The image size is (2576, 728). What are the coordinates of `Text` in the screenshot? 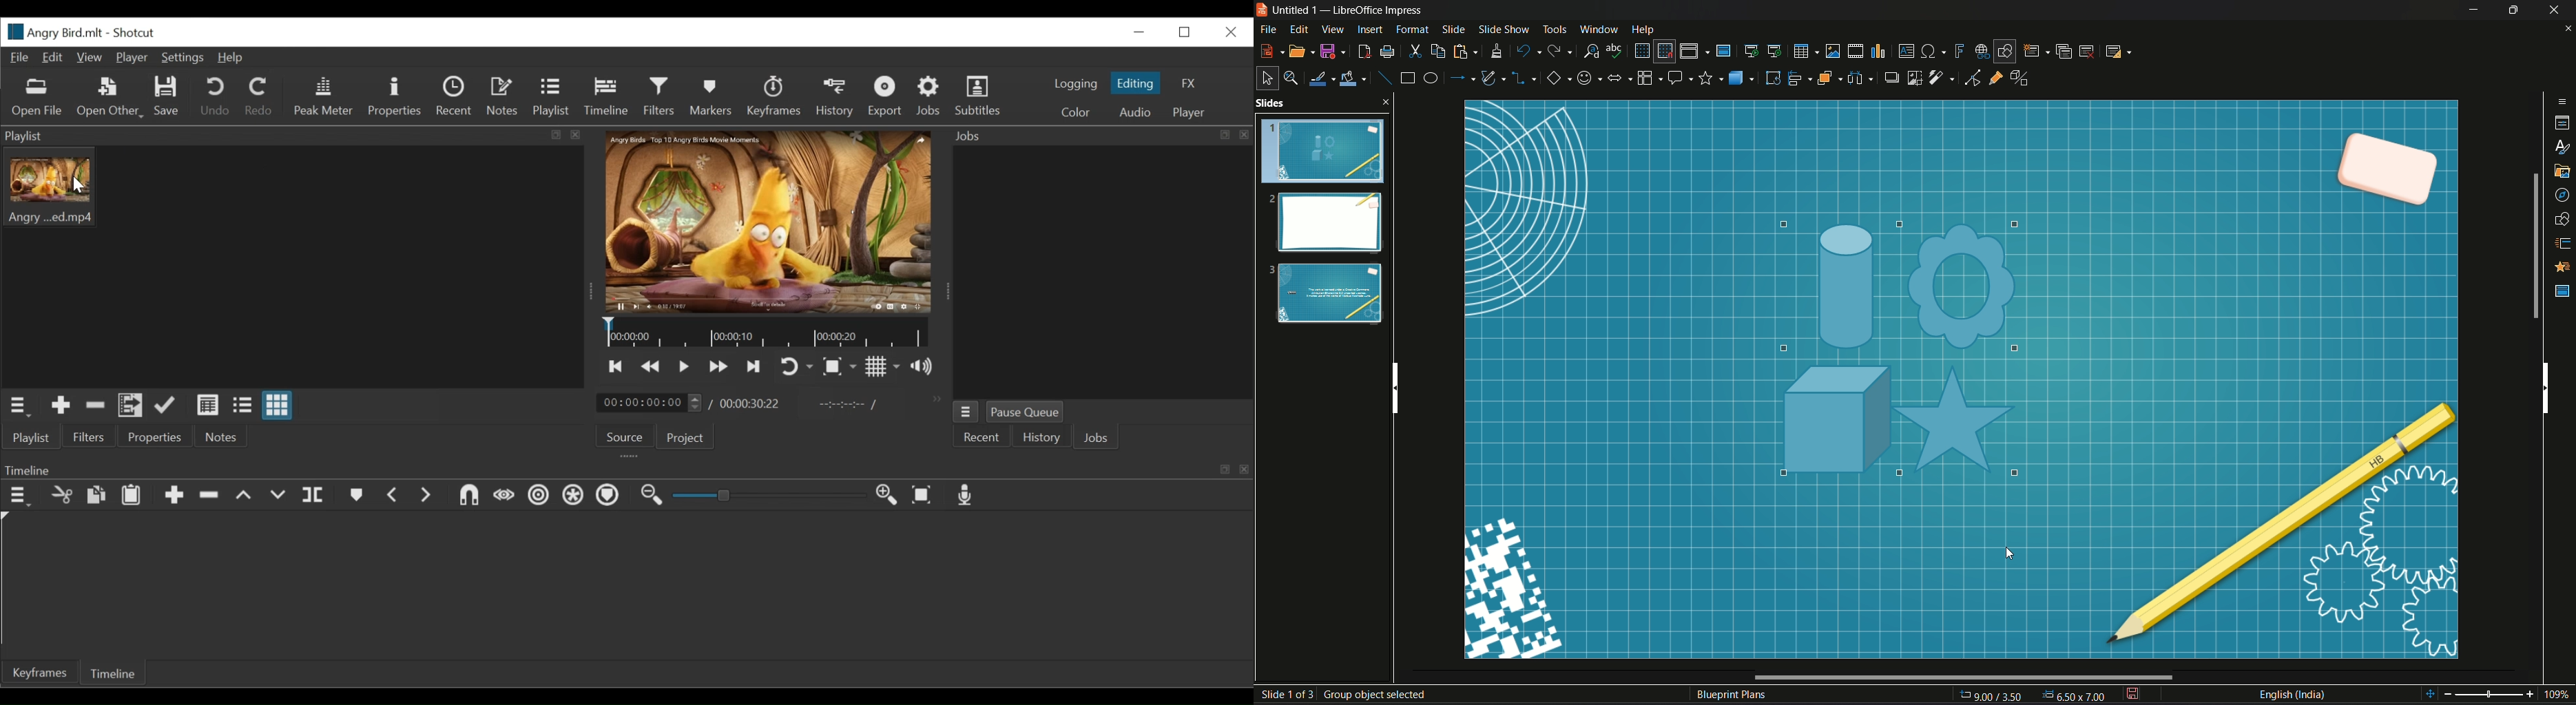 It's located at (1732, 696).